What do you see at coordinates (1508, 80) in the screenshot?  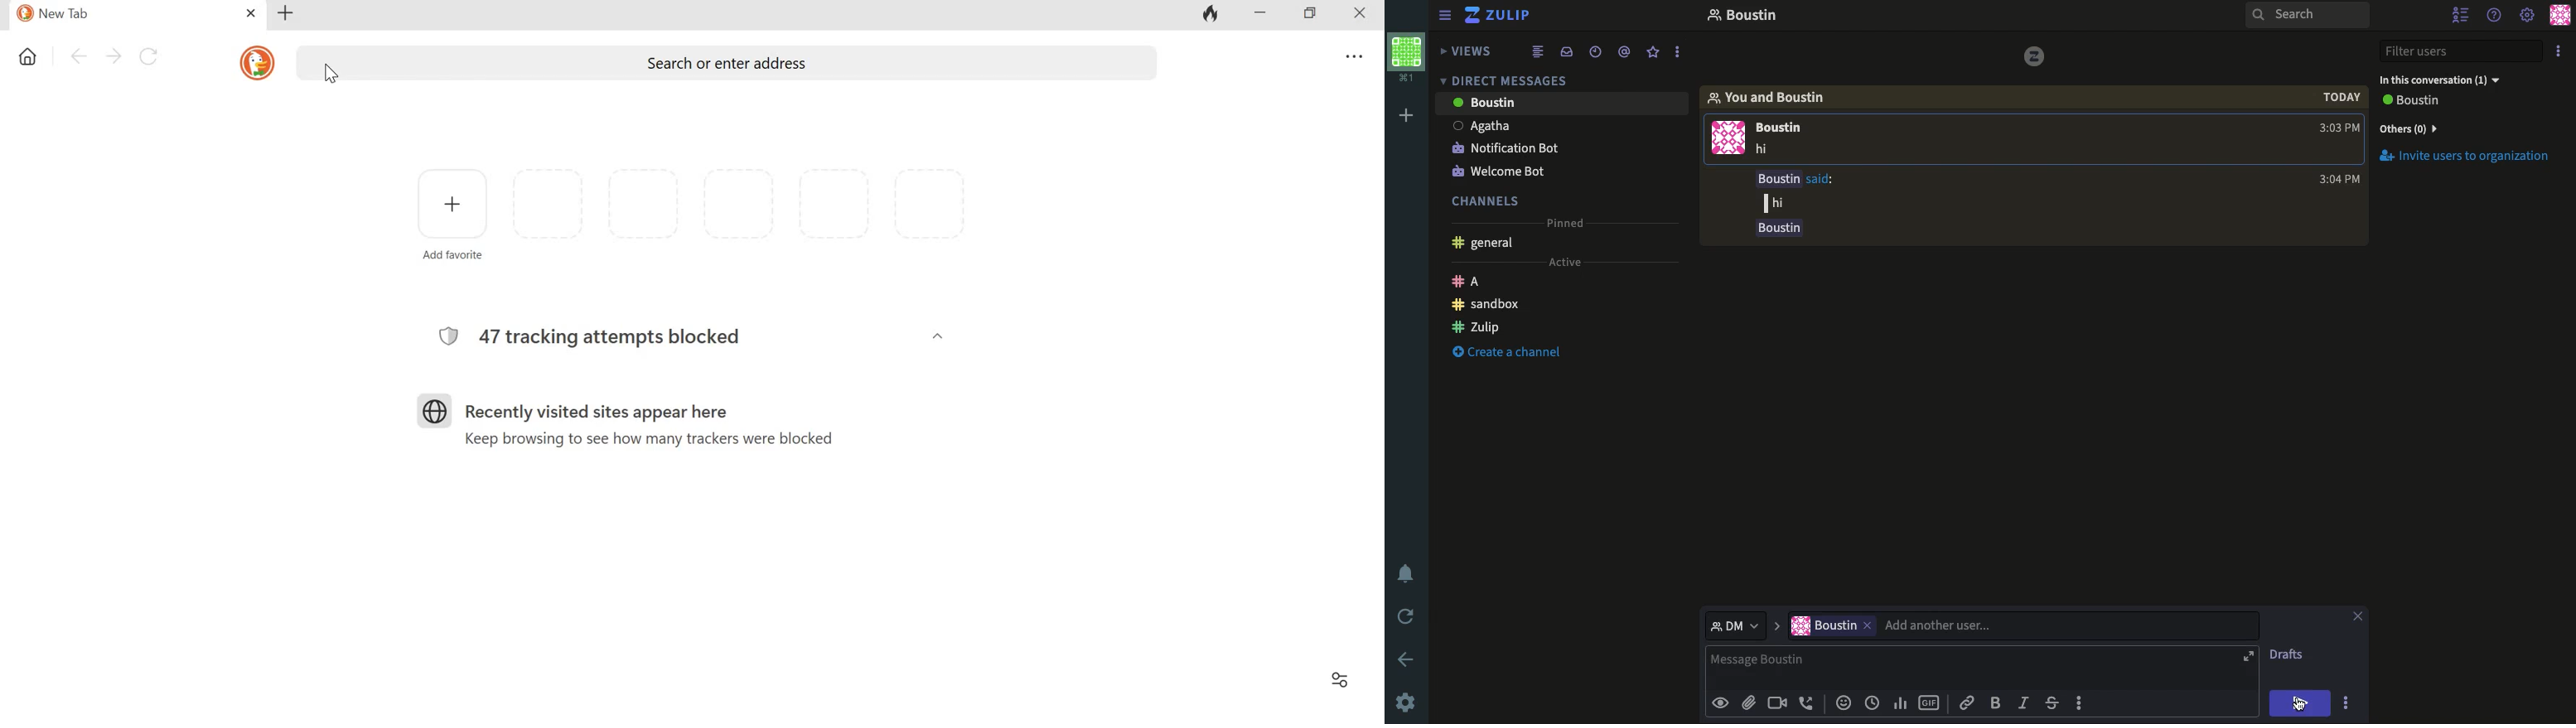 I see `DM` at bounding box center [1508, 80].